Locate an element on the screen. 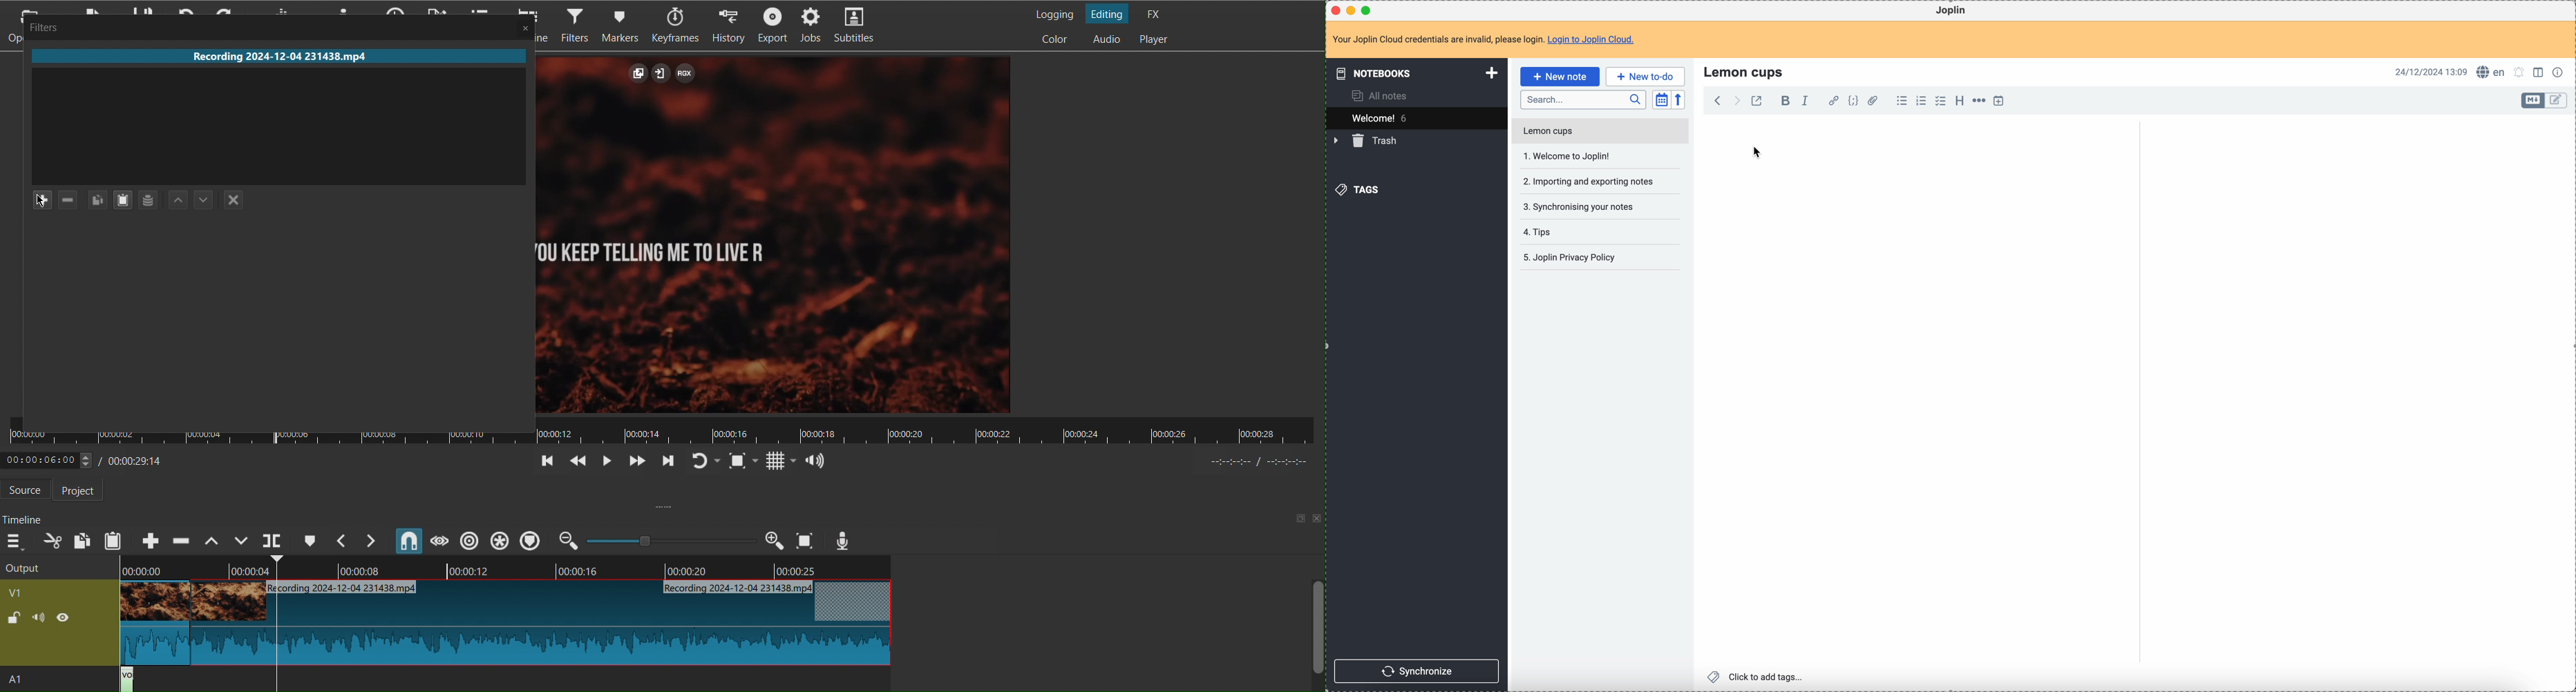  A1 is located at coordinates (28, 681).